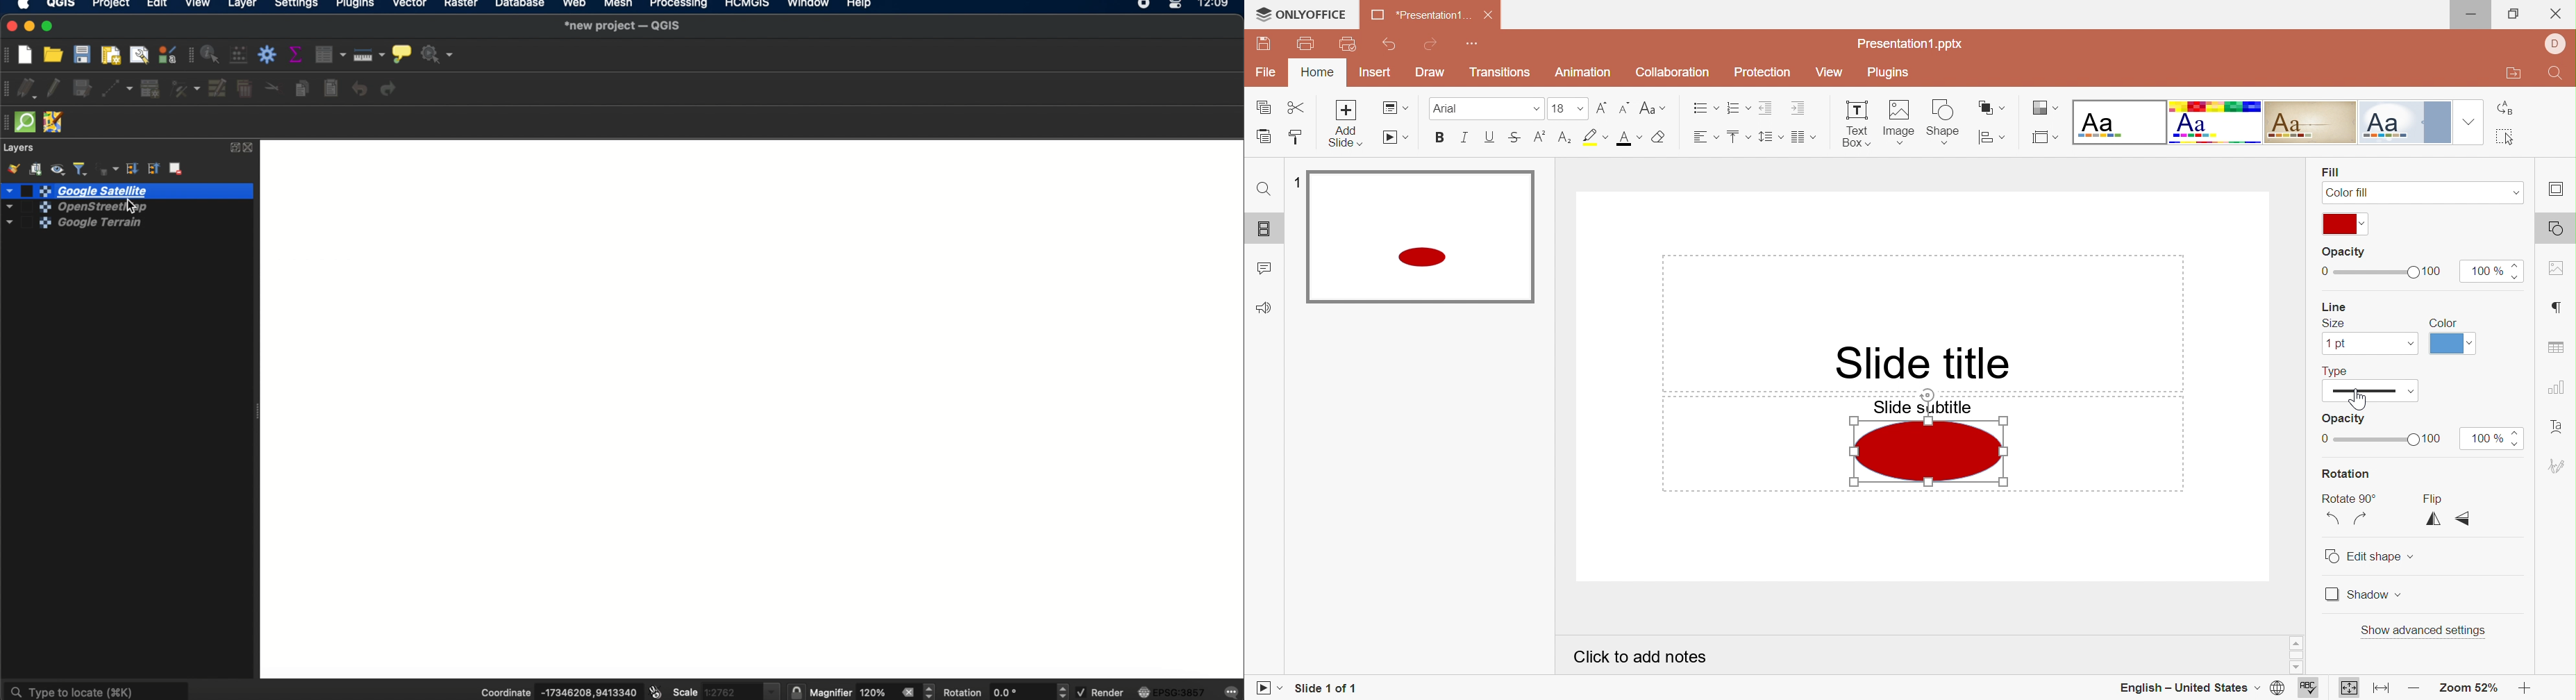 The height and width of the screenshot is (700, 2576). I want to click on Slide settings, so click(2557, 190).